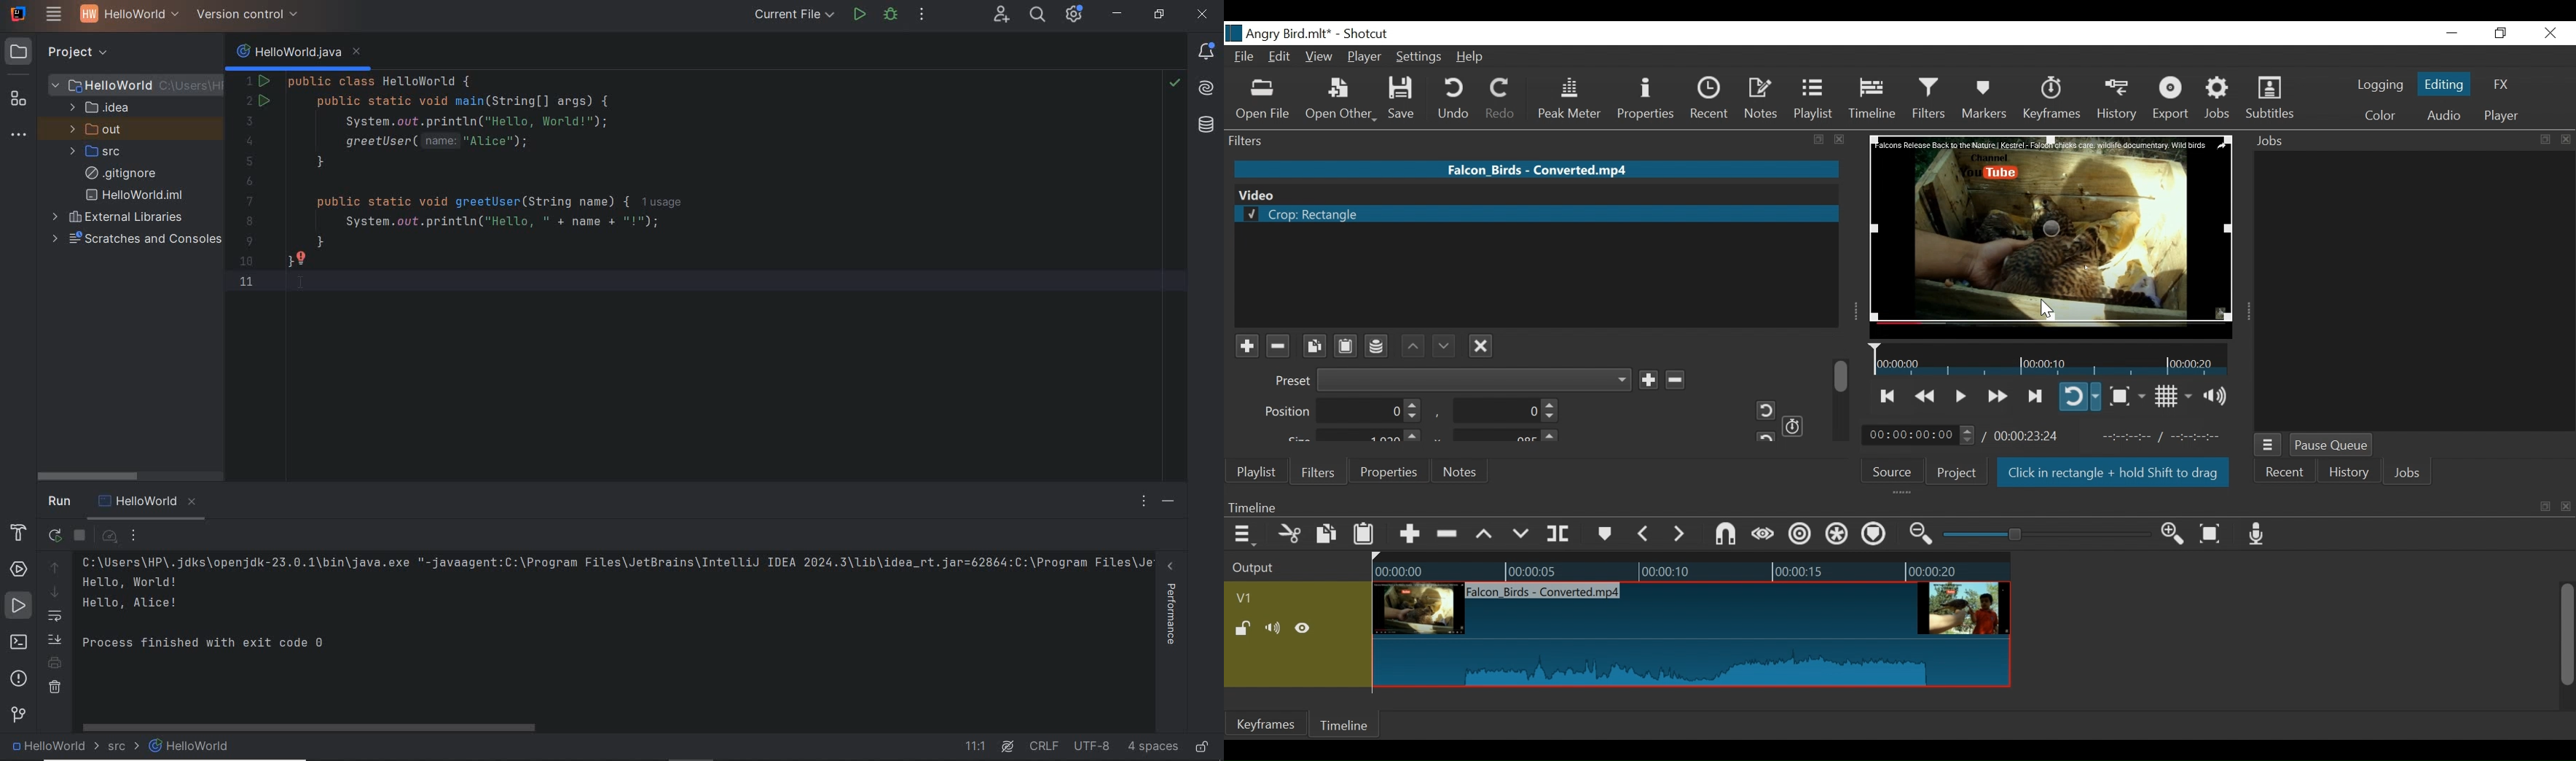 The image size is (2576, 784). Describe the element at coordinates (2270, 98) in the screenshot. I see `Subtitles` at that location.